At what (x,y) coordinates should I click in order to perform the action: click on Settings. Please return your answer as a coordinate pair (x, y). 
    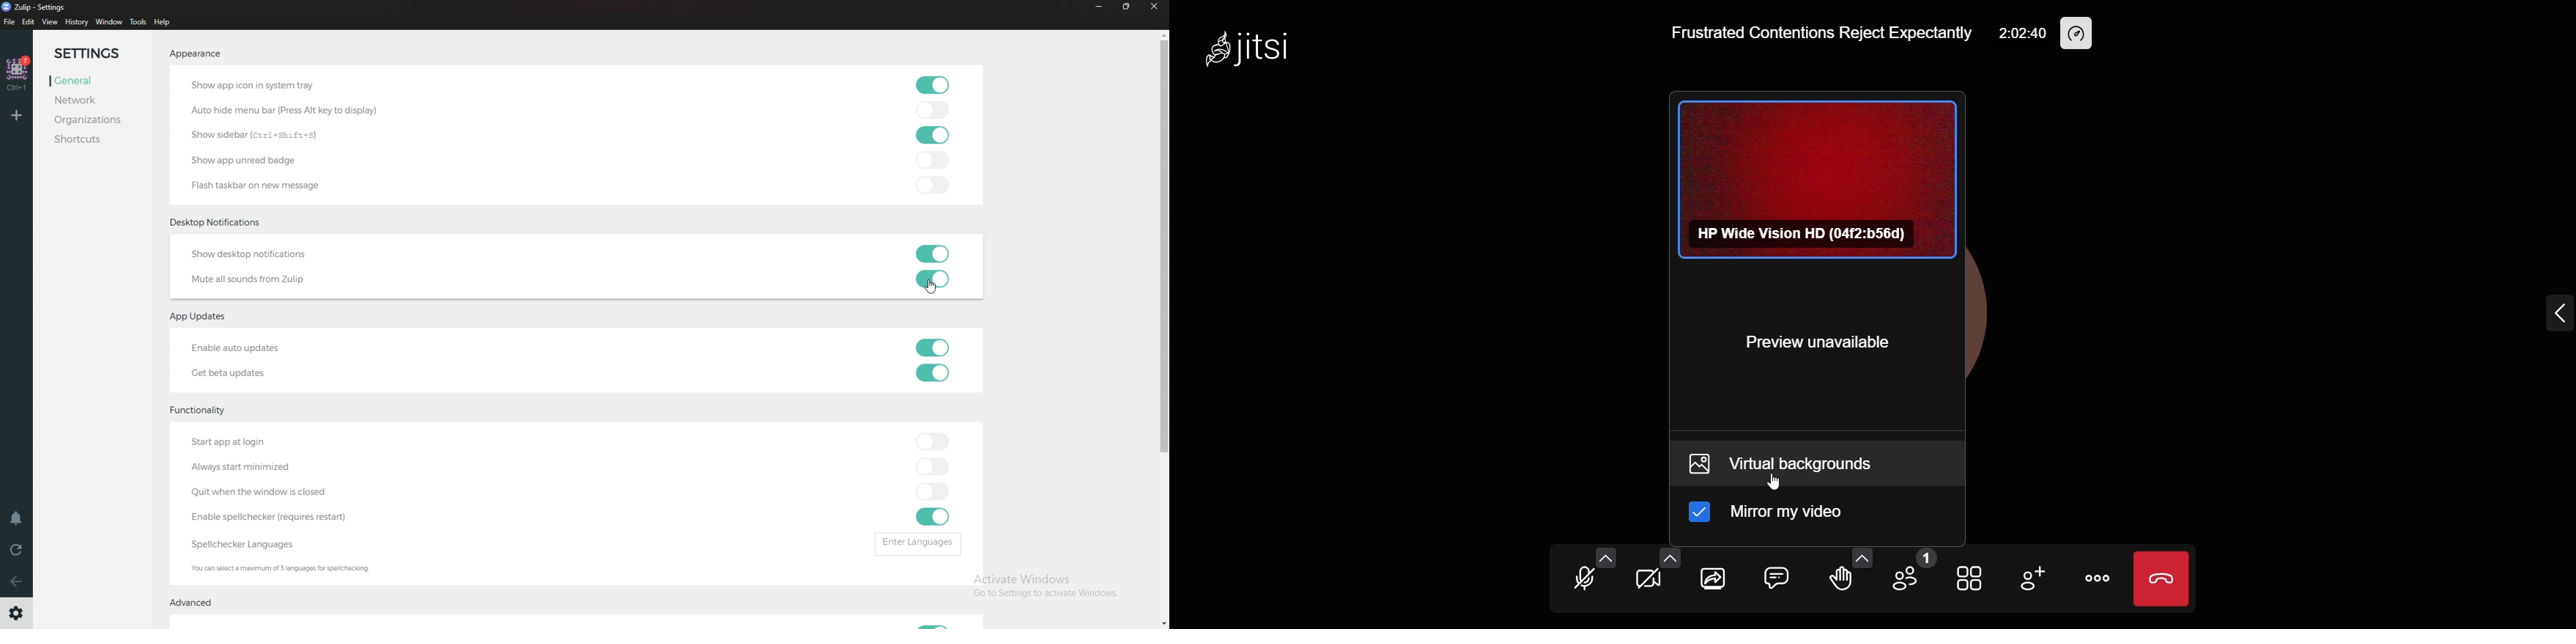
    Looking at the image, I should click on (86, 54).